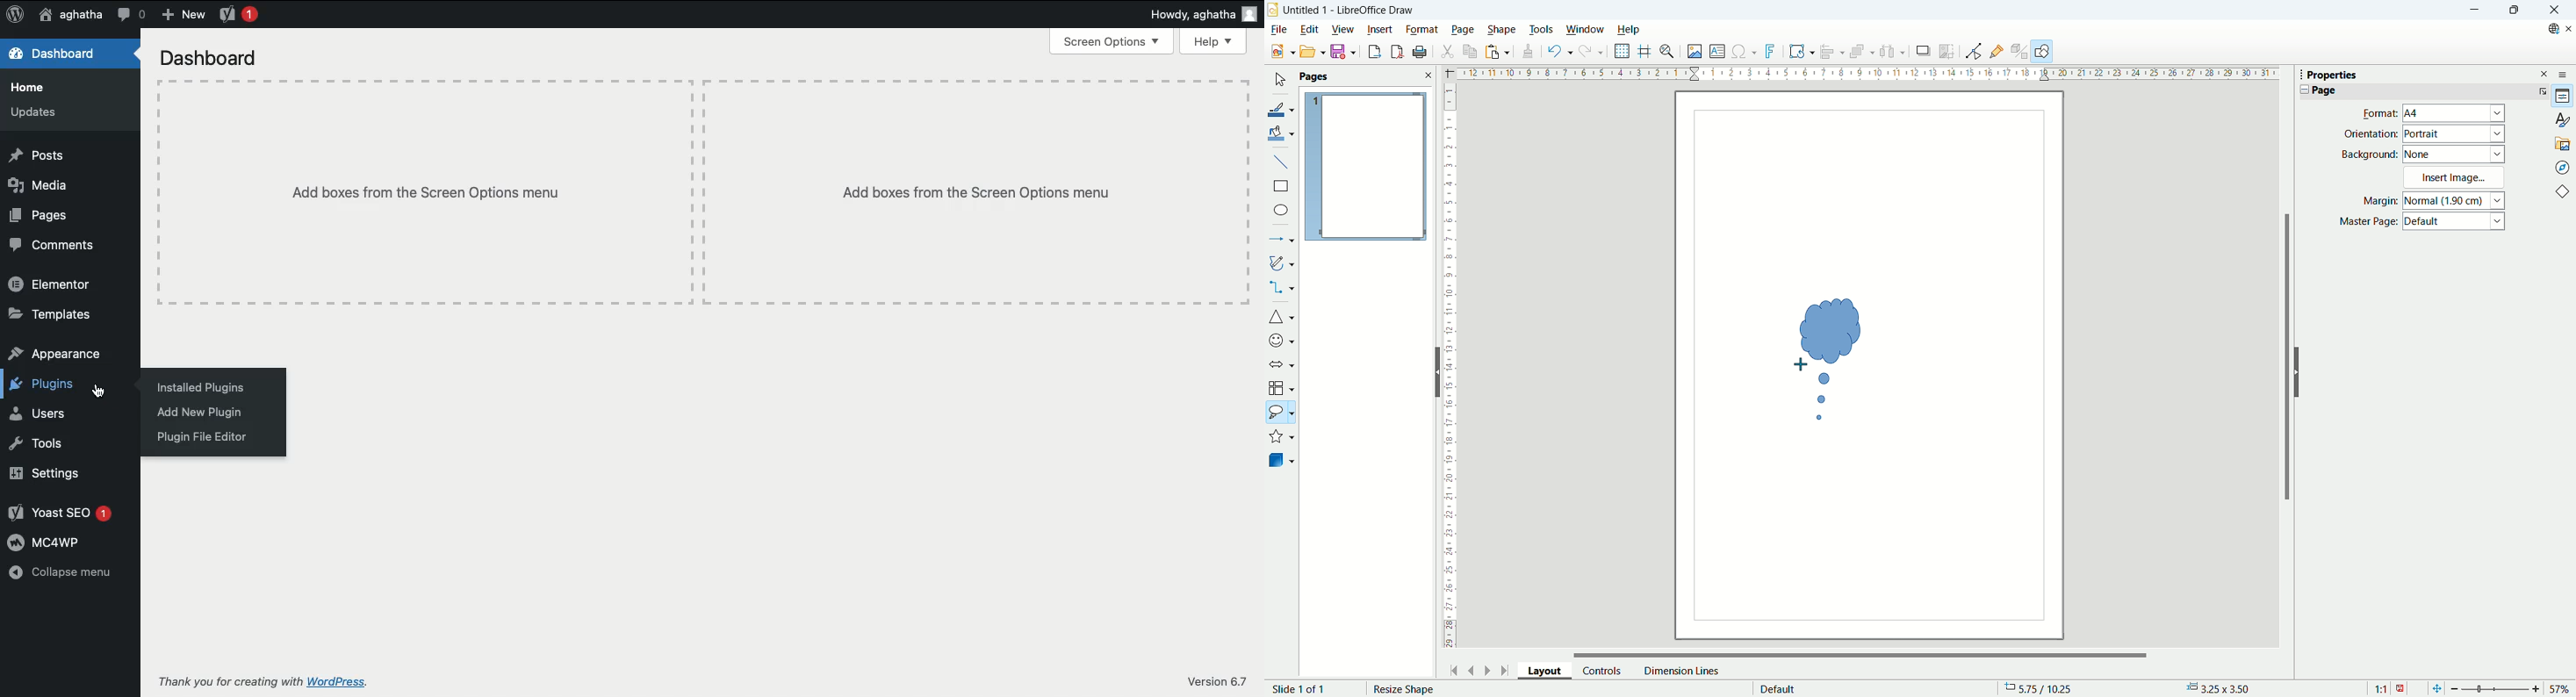 Image resolution: width=2576 pixels, height=700 pixels. I want to click on curves and polygon, so click(1282, 263).